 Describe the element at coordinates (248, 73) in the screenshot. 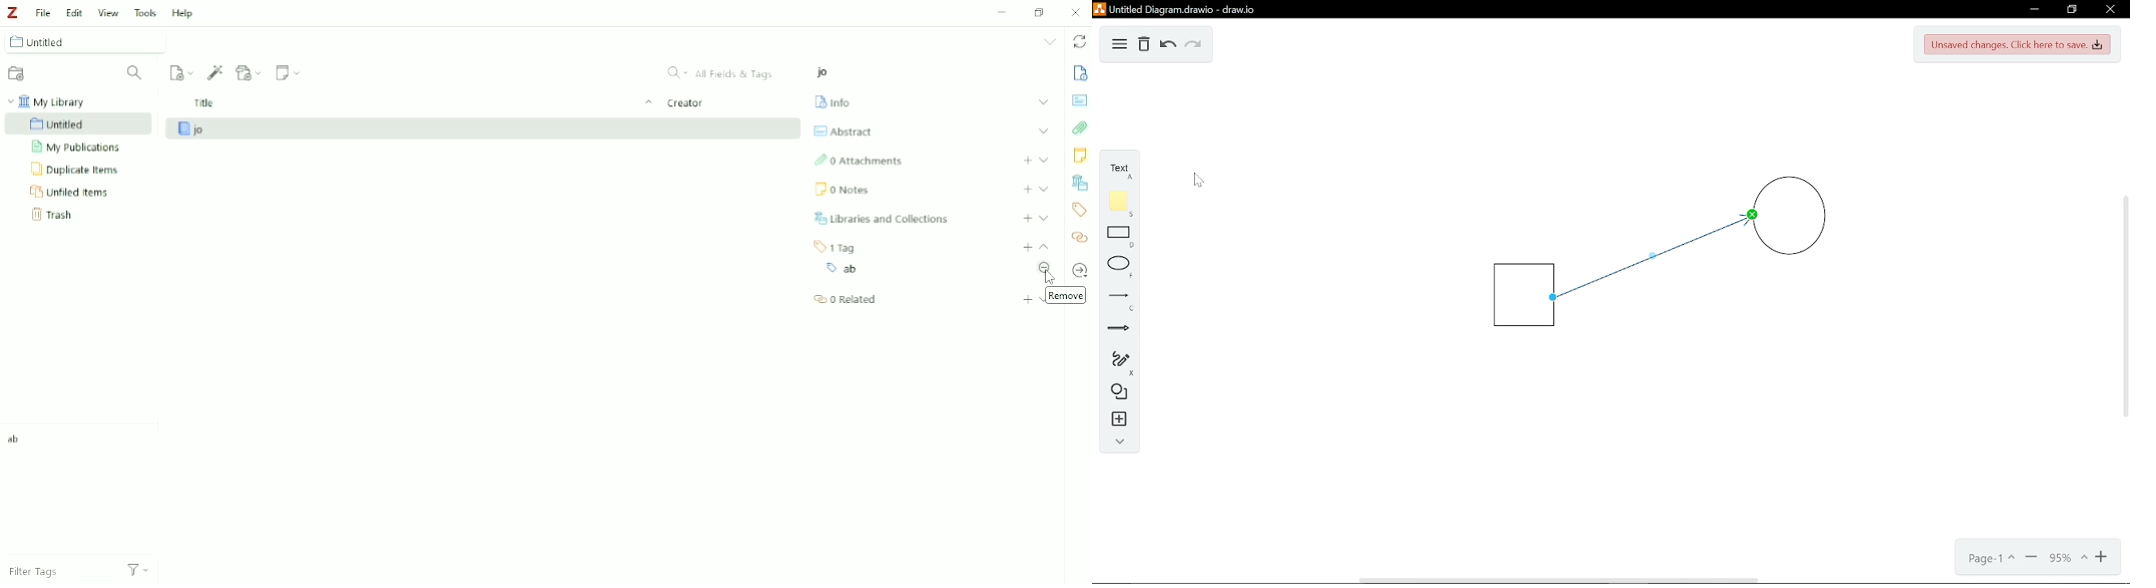

I see `Add Attachment` at that location.